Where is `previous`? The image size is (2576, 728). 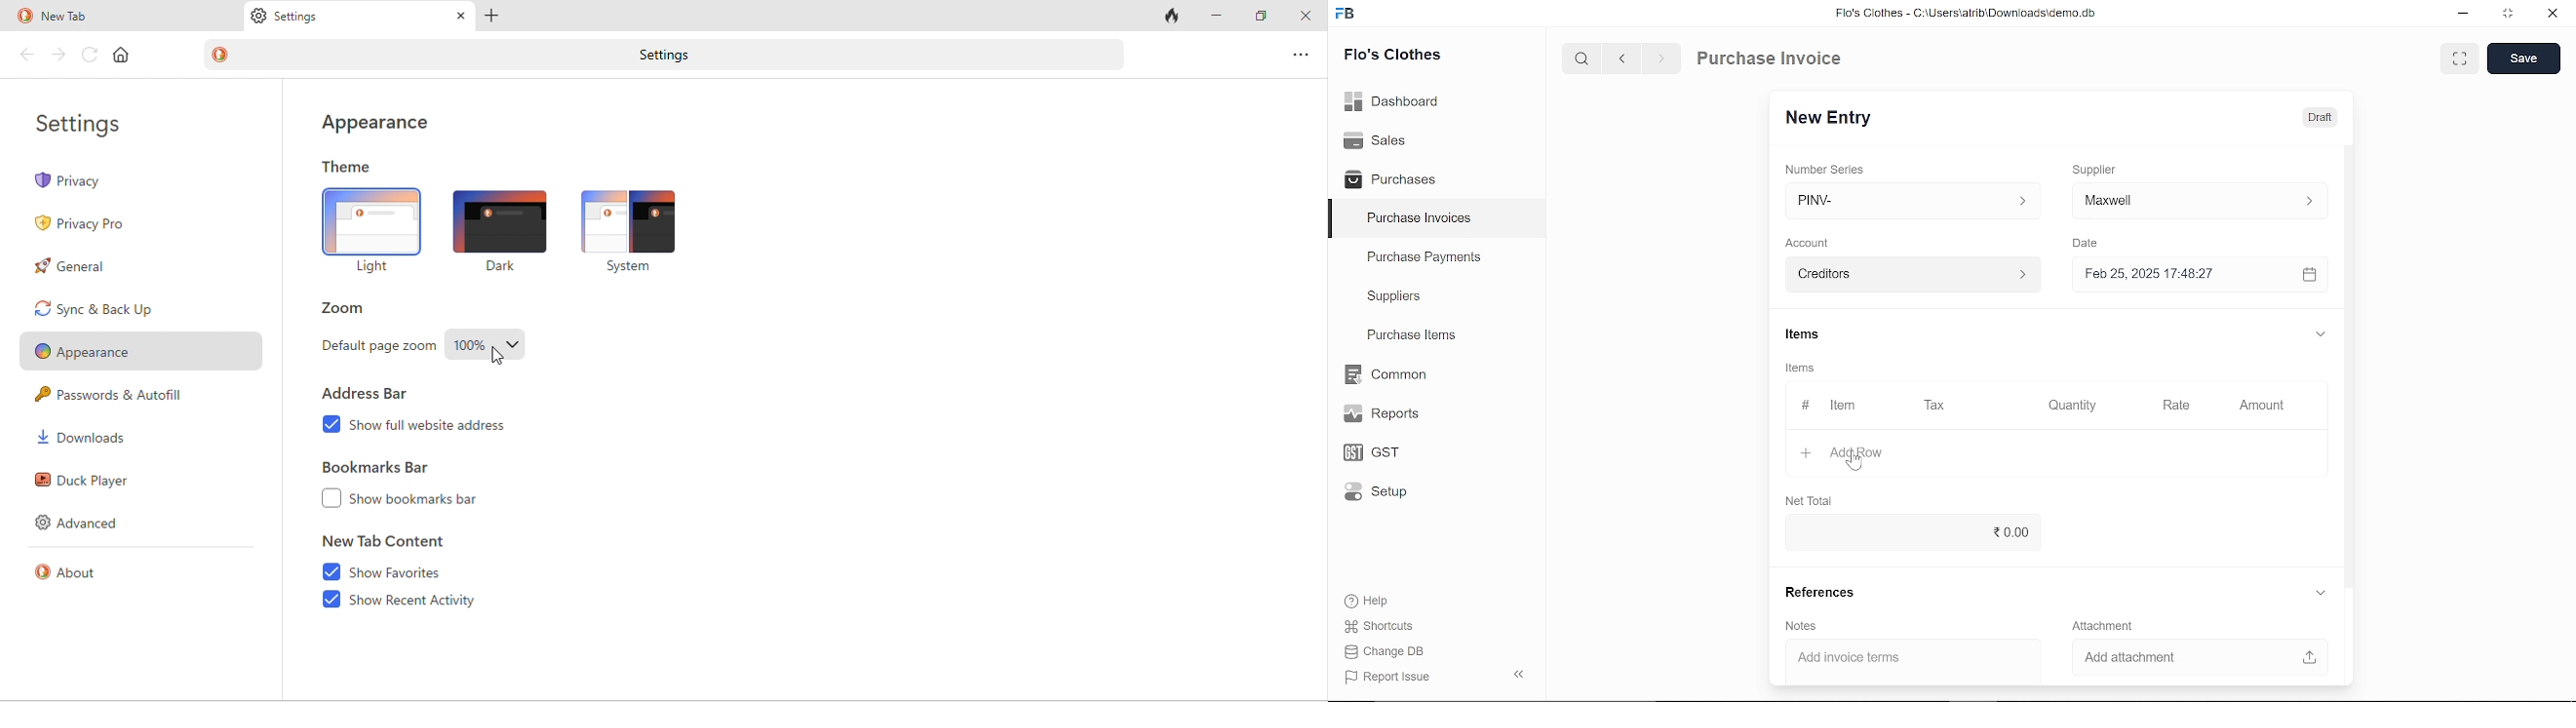
previous is located at coordinates (1623, 60).